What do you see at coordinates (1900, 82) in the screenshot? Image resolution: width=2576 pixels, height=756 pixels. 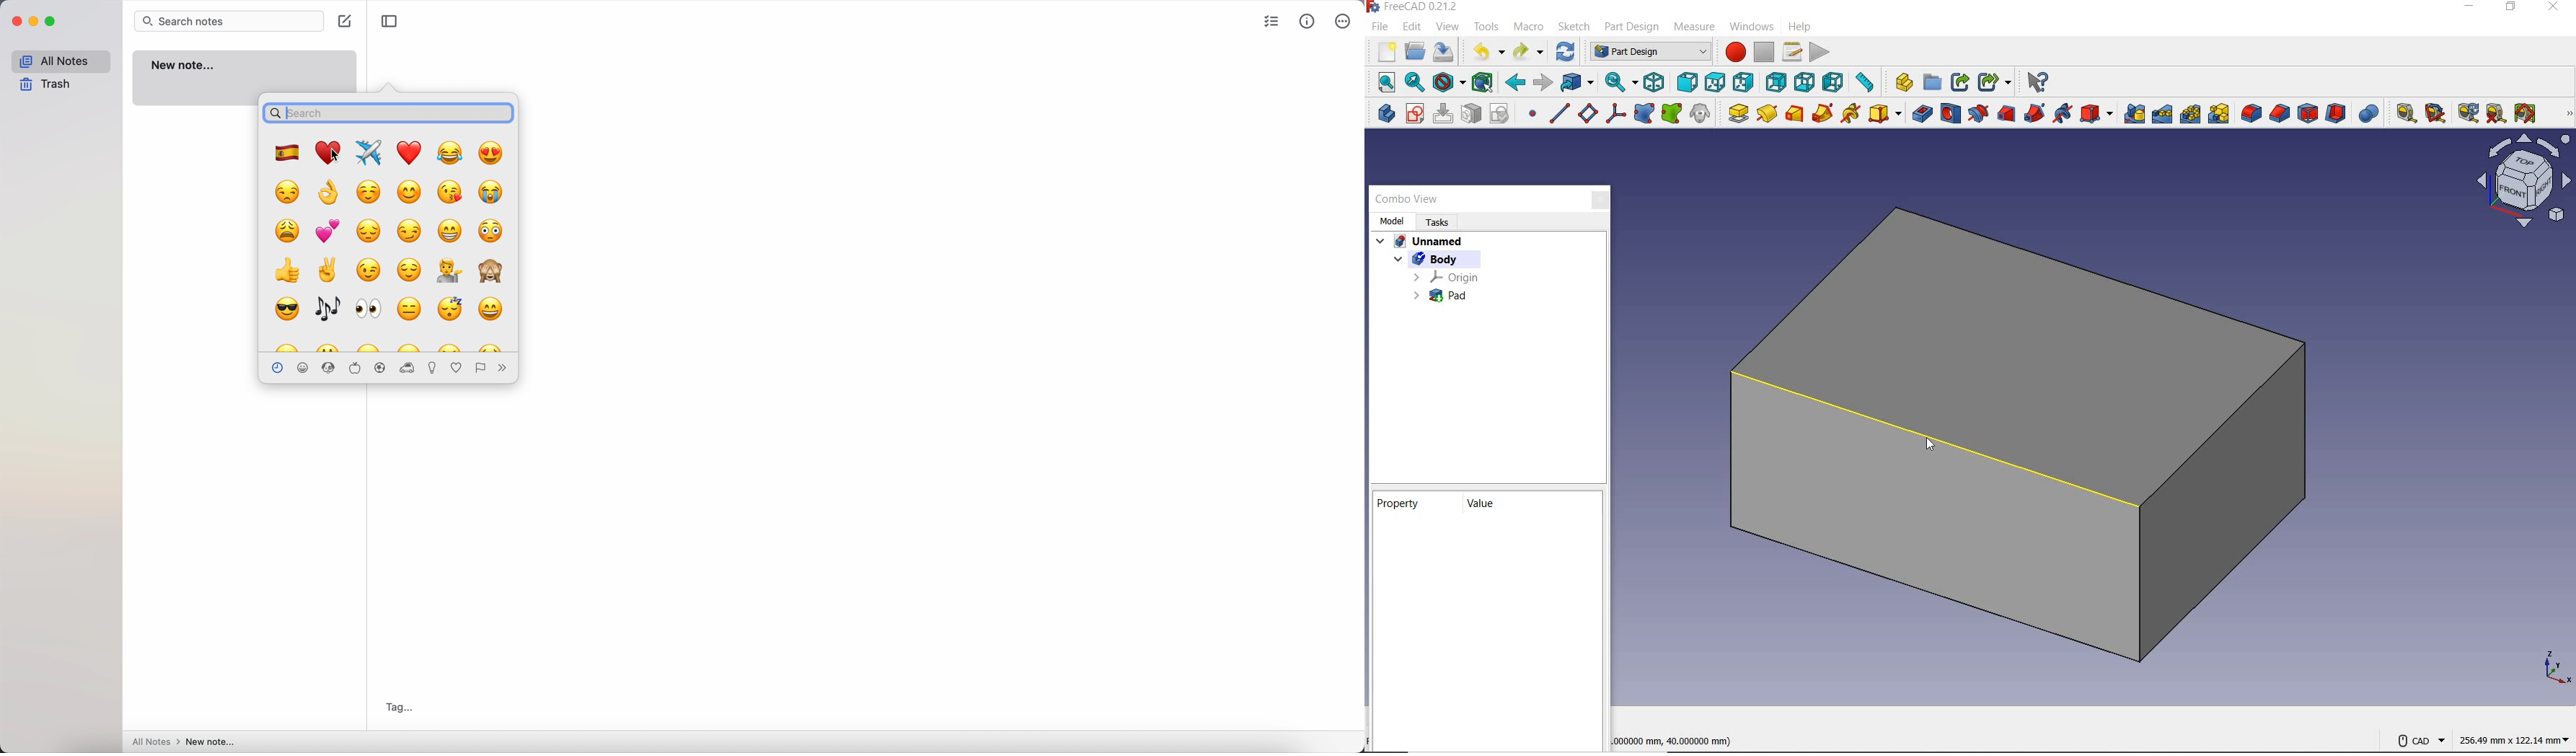 I see `create part` at bounding box center [1900, 82].